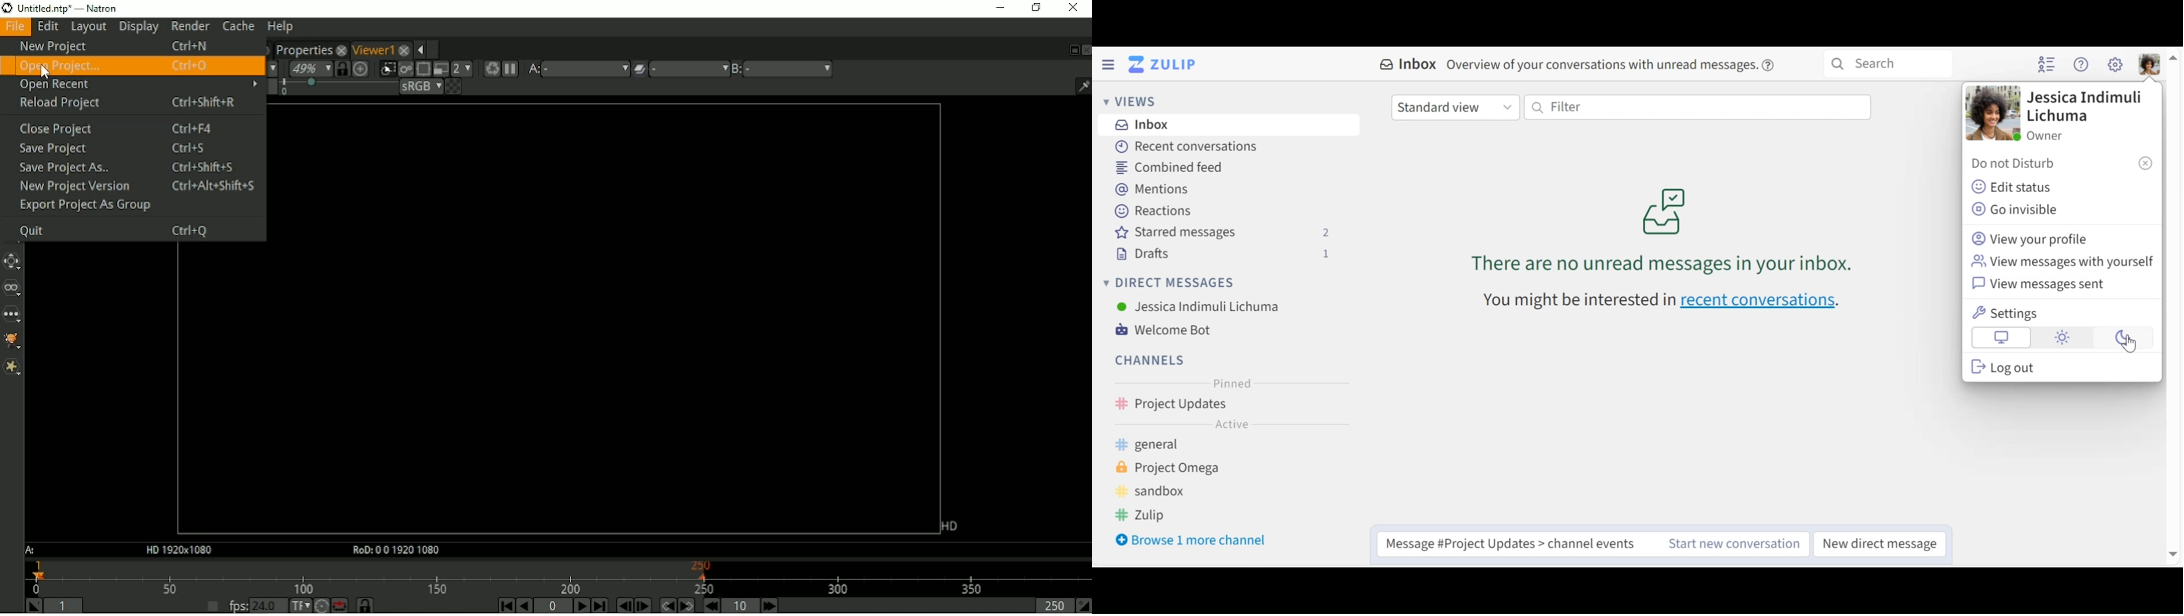 This screenshot has height=616, width=2184. What do you see at coordinates (2151, 64) in the screenshot?
I see `Personal menu` at bounding box center [2151, 64].